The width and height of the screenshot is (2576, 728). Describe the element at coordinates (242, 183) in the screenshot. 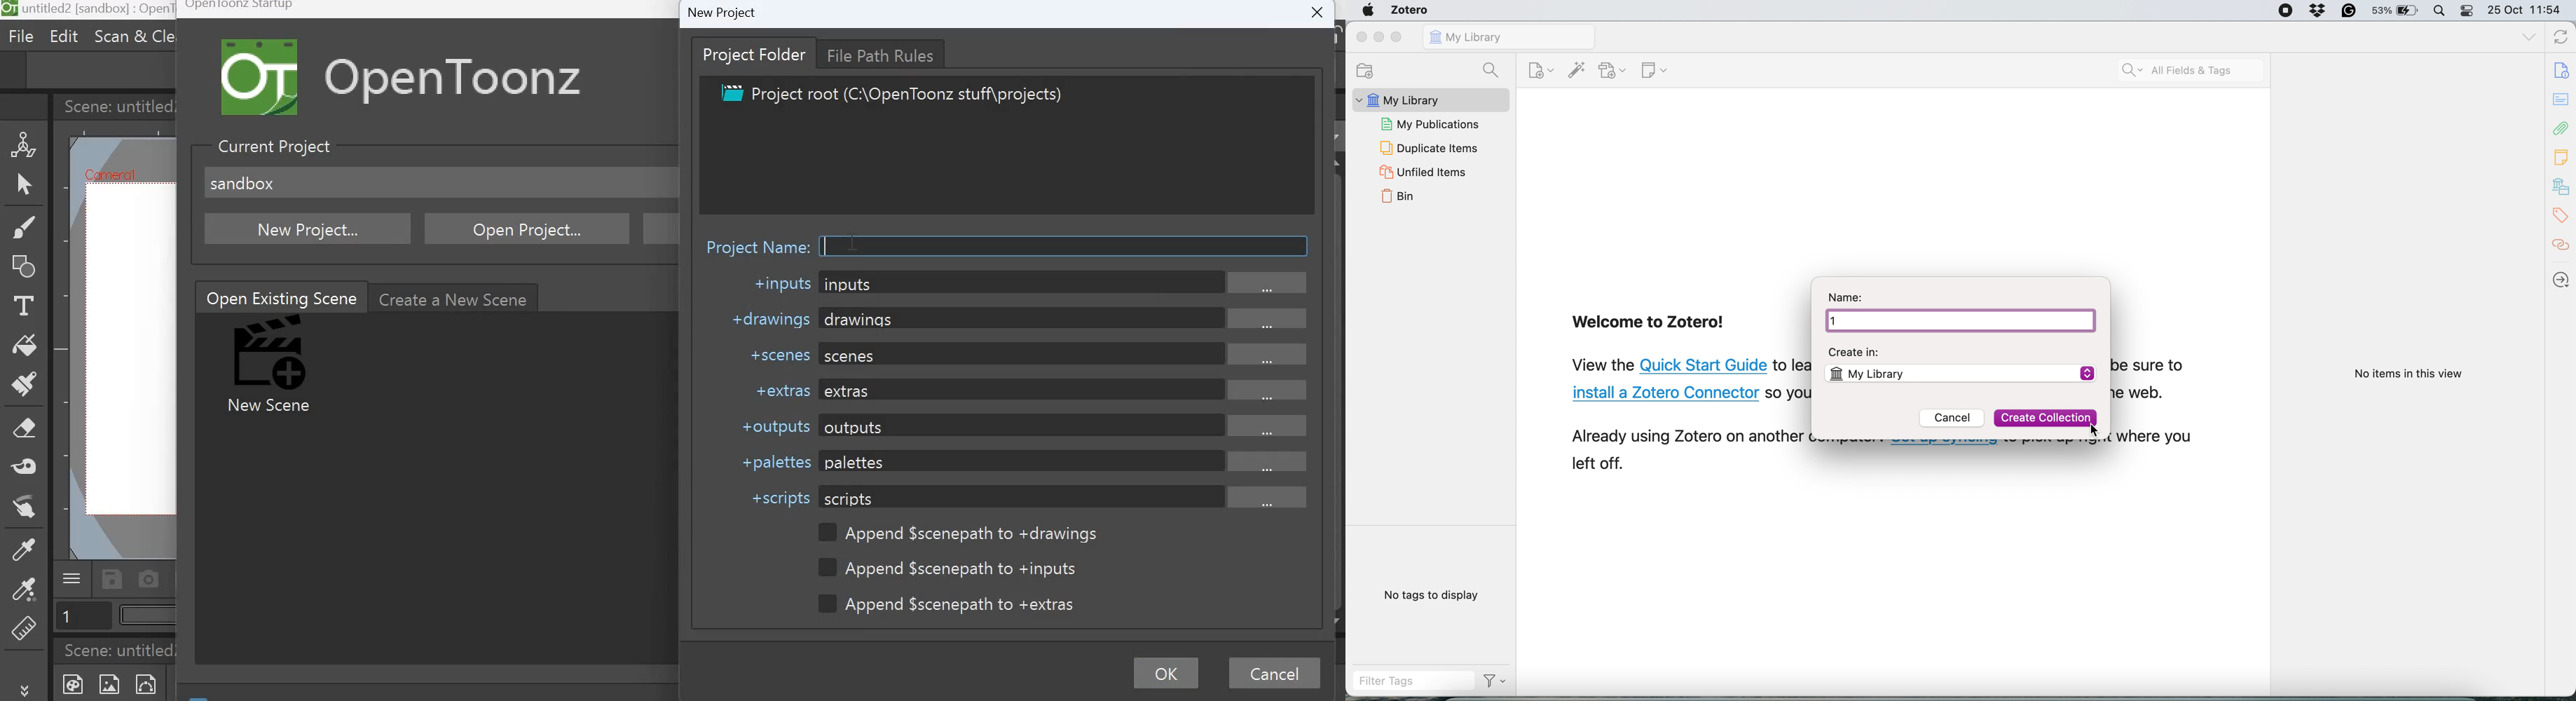

I see `sandbox` at that location.